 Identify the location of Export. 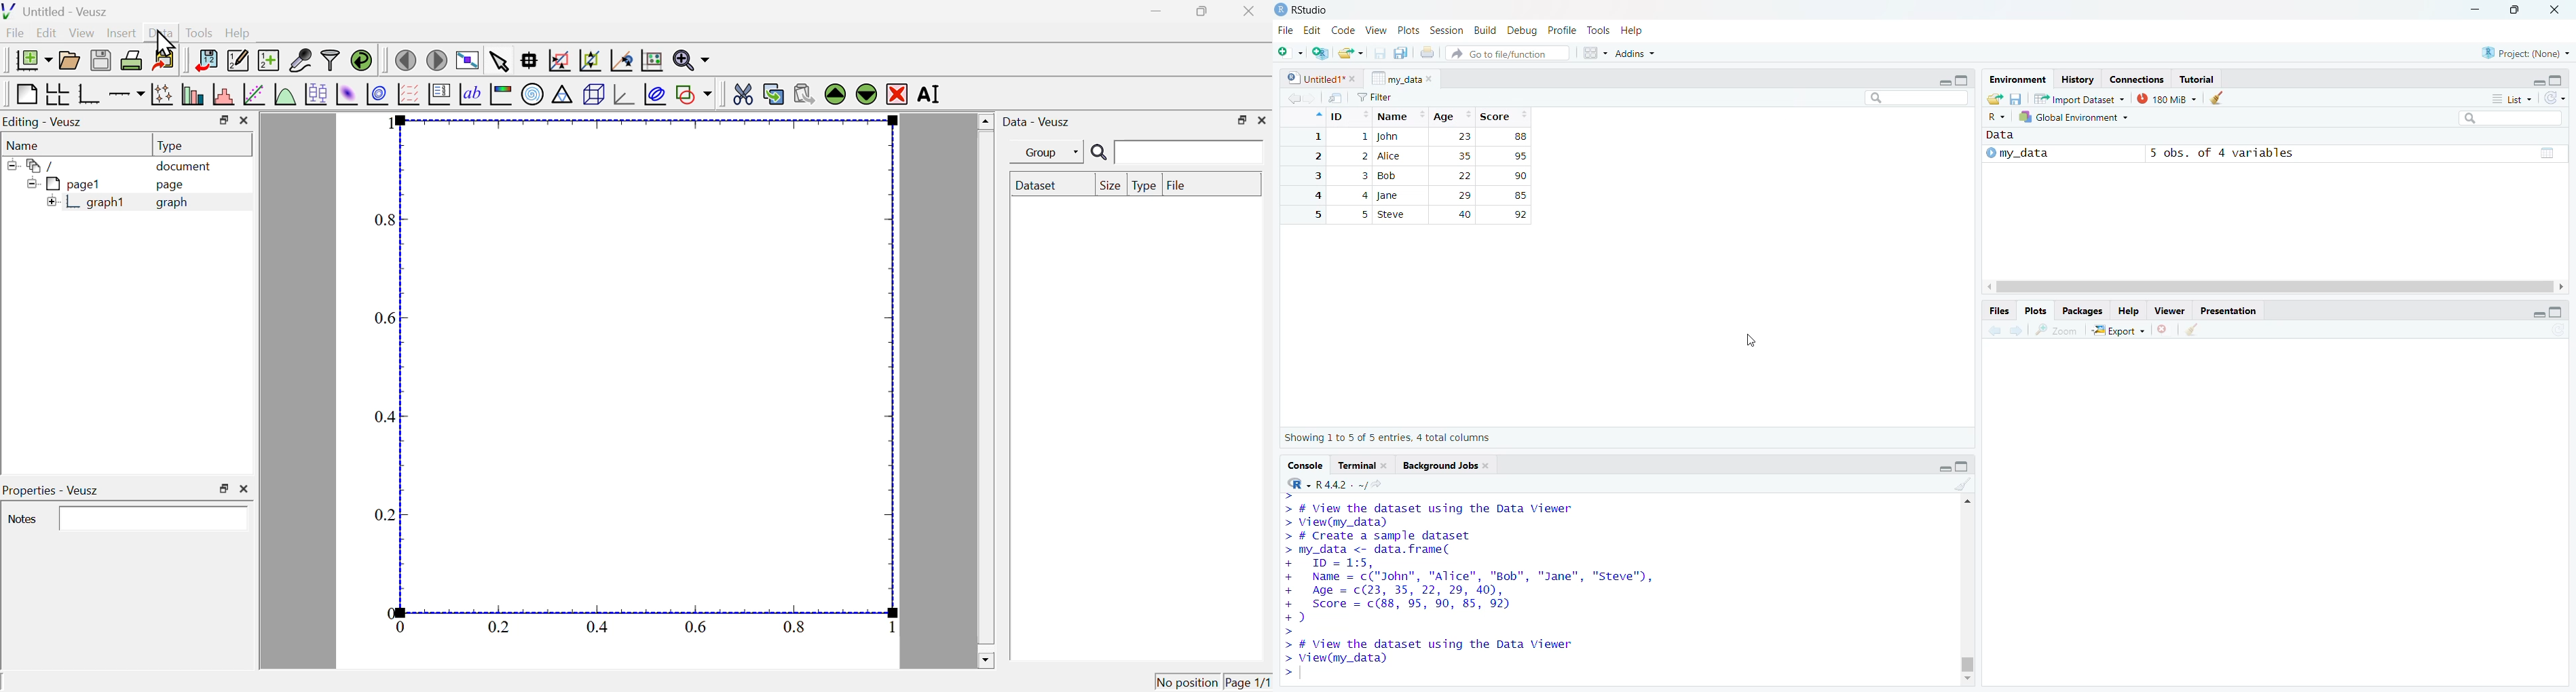
(2116, 330).